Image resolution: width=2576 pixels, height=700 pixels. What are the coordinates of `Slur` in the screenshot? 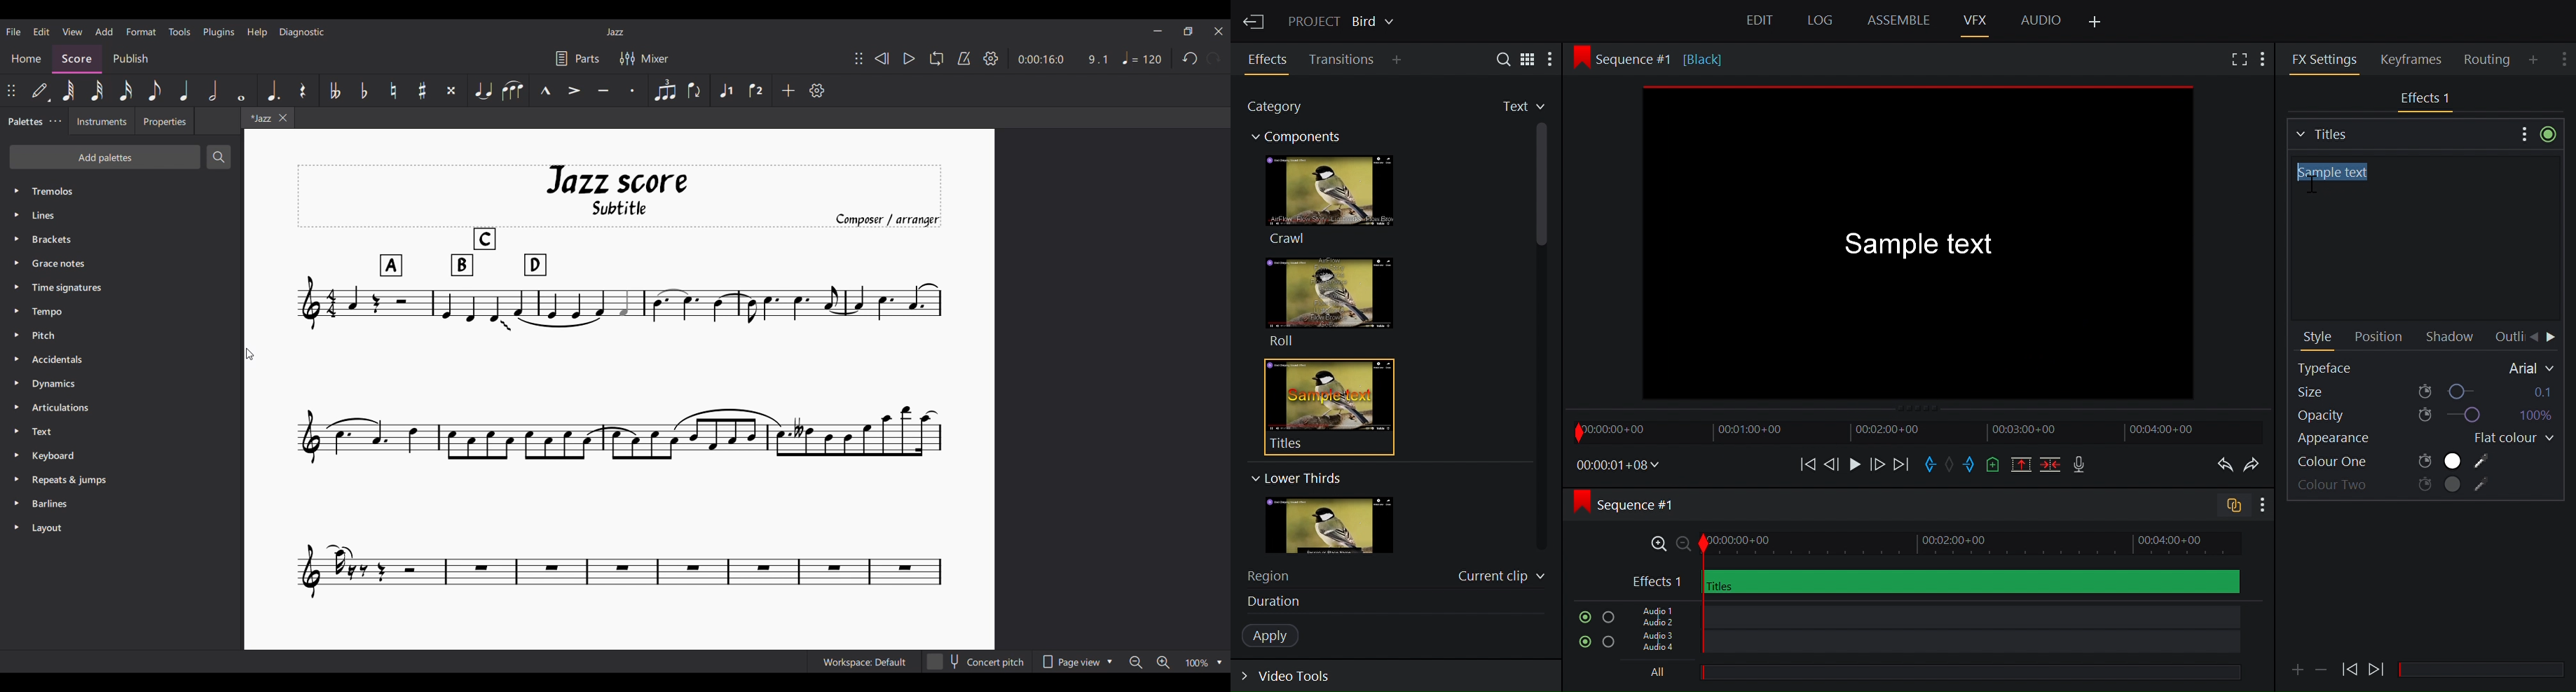 It's located at (513, 90).